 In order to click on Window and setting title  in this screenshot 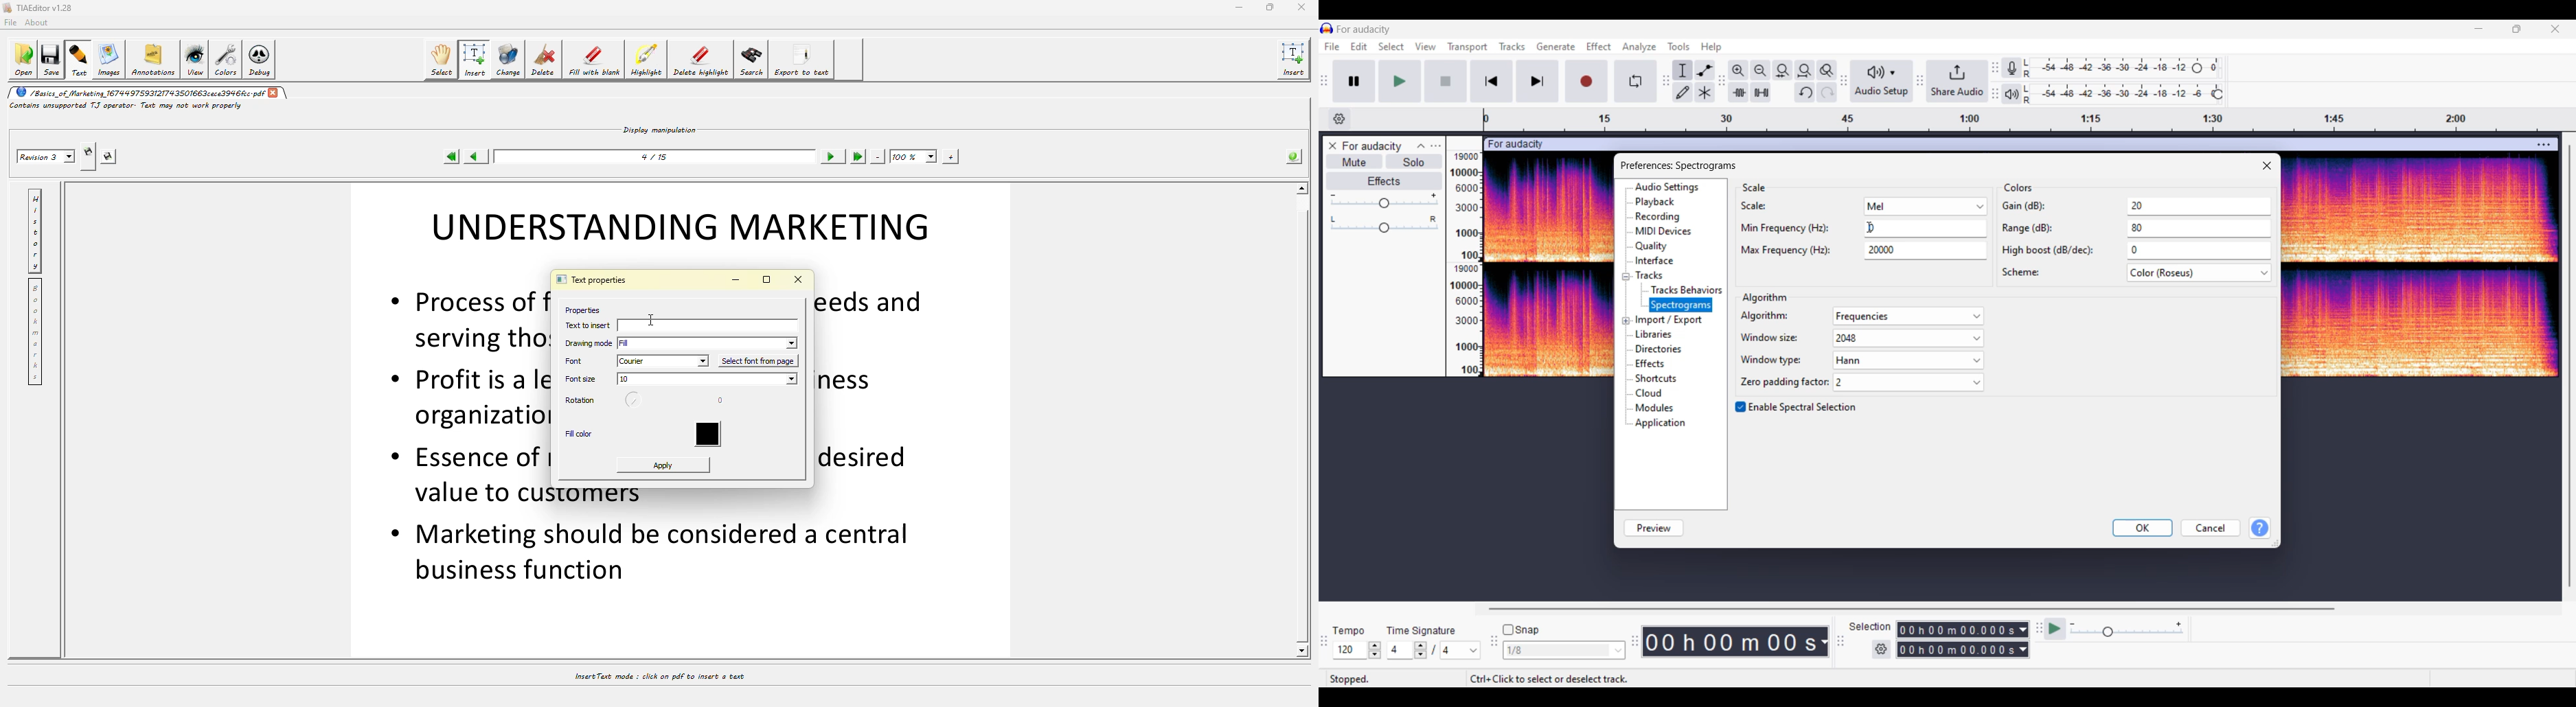, I will do `click(1677, 164)`.